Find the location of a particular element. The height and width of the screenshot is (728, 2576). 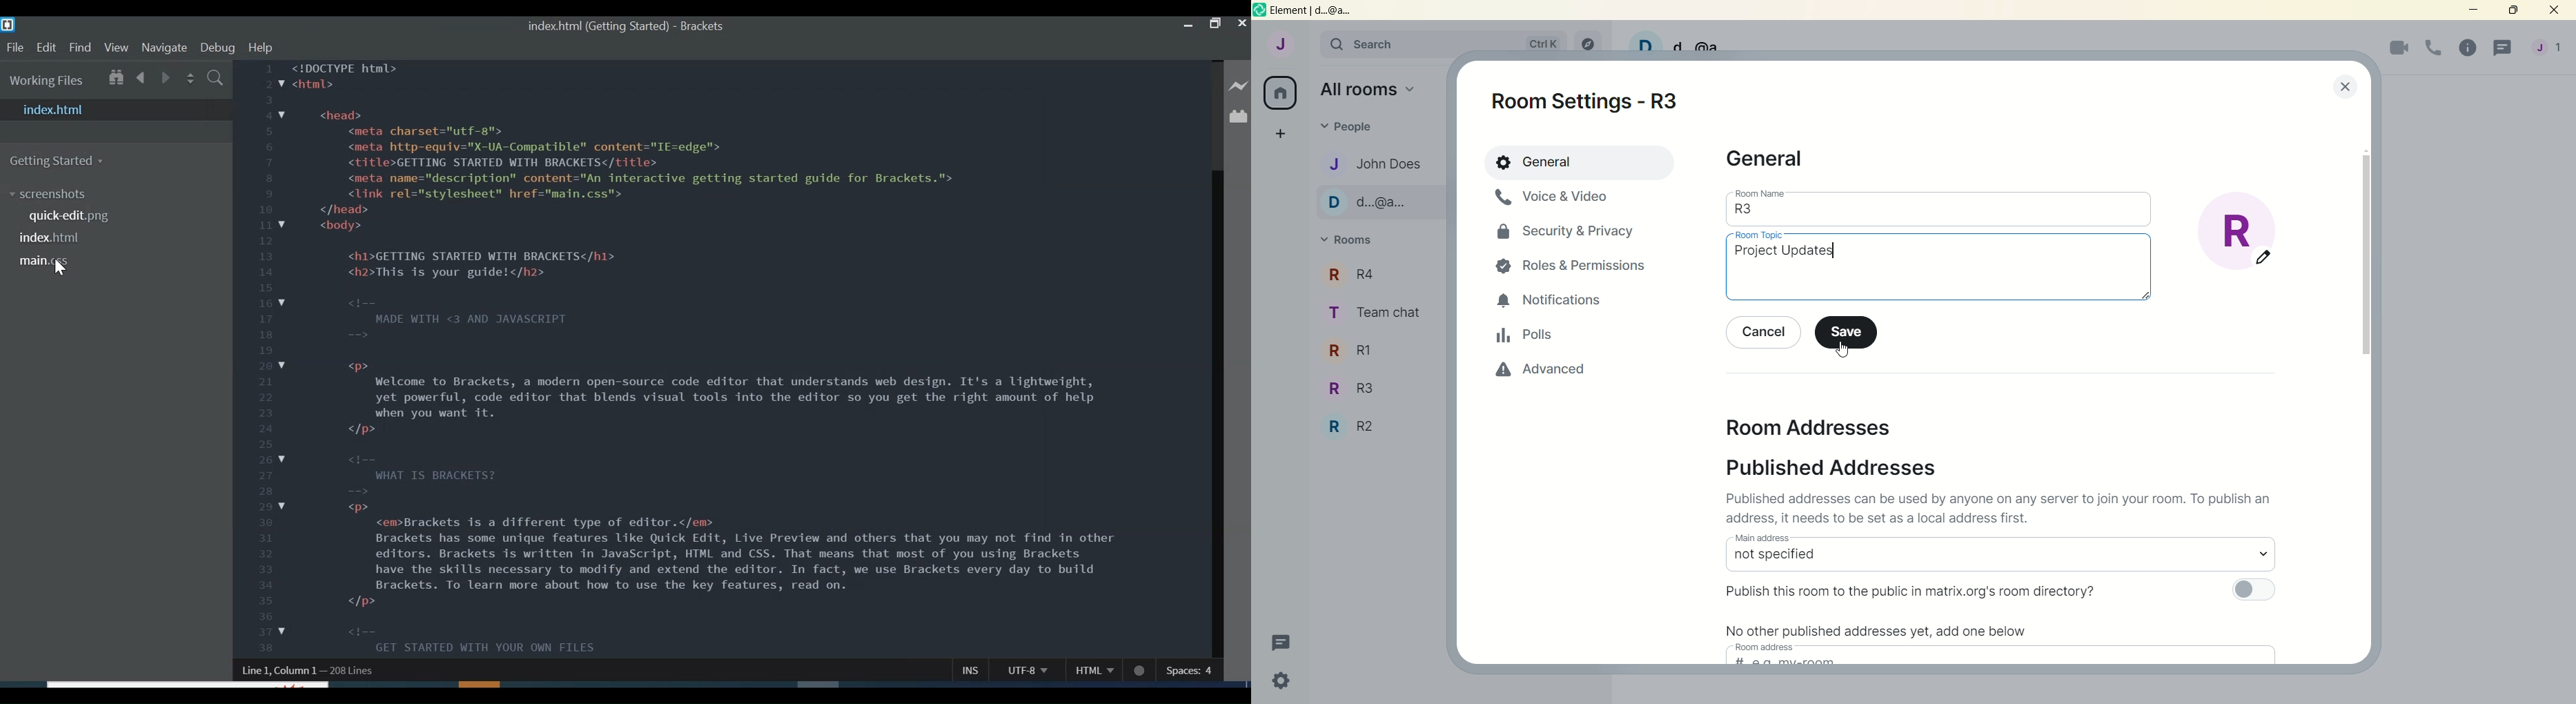

room settings - R3 is located at coordinates (1596, 101).